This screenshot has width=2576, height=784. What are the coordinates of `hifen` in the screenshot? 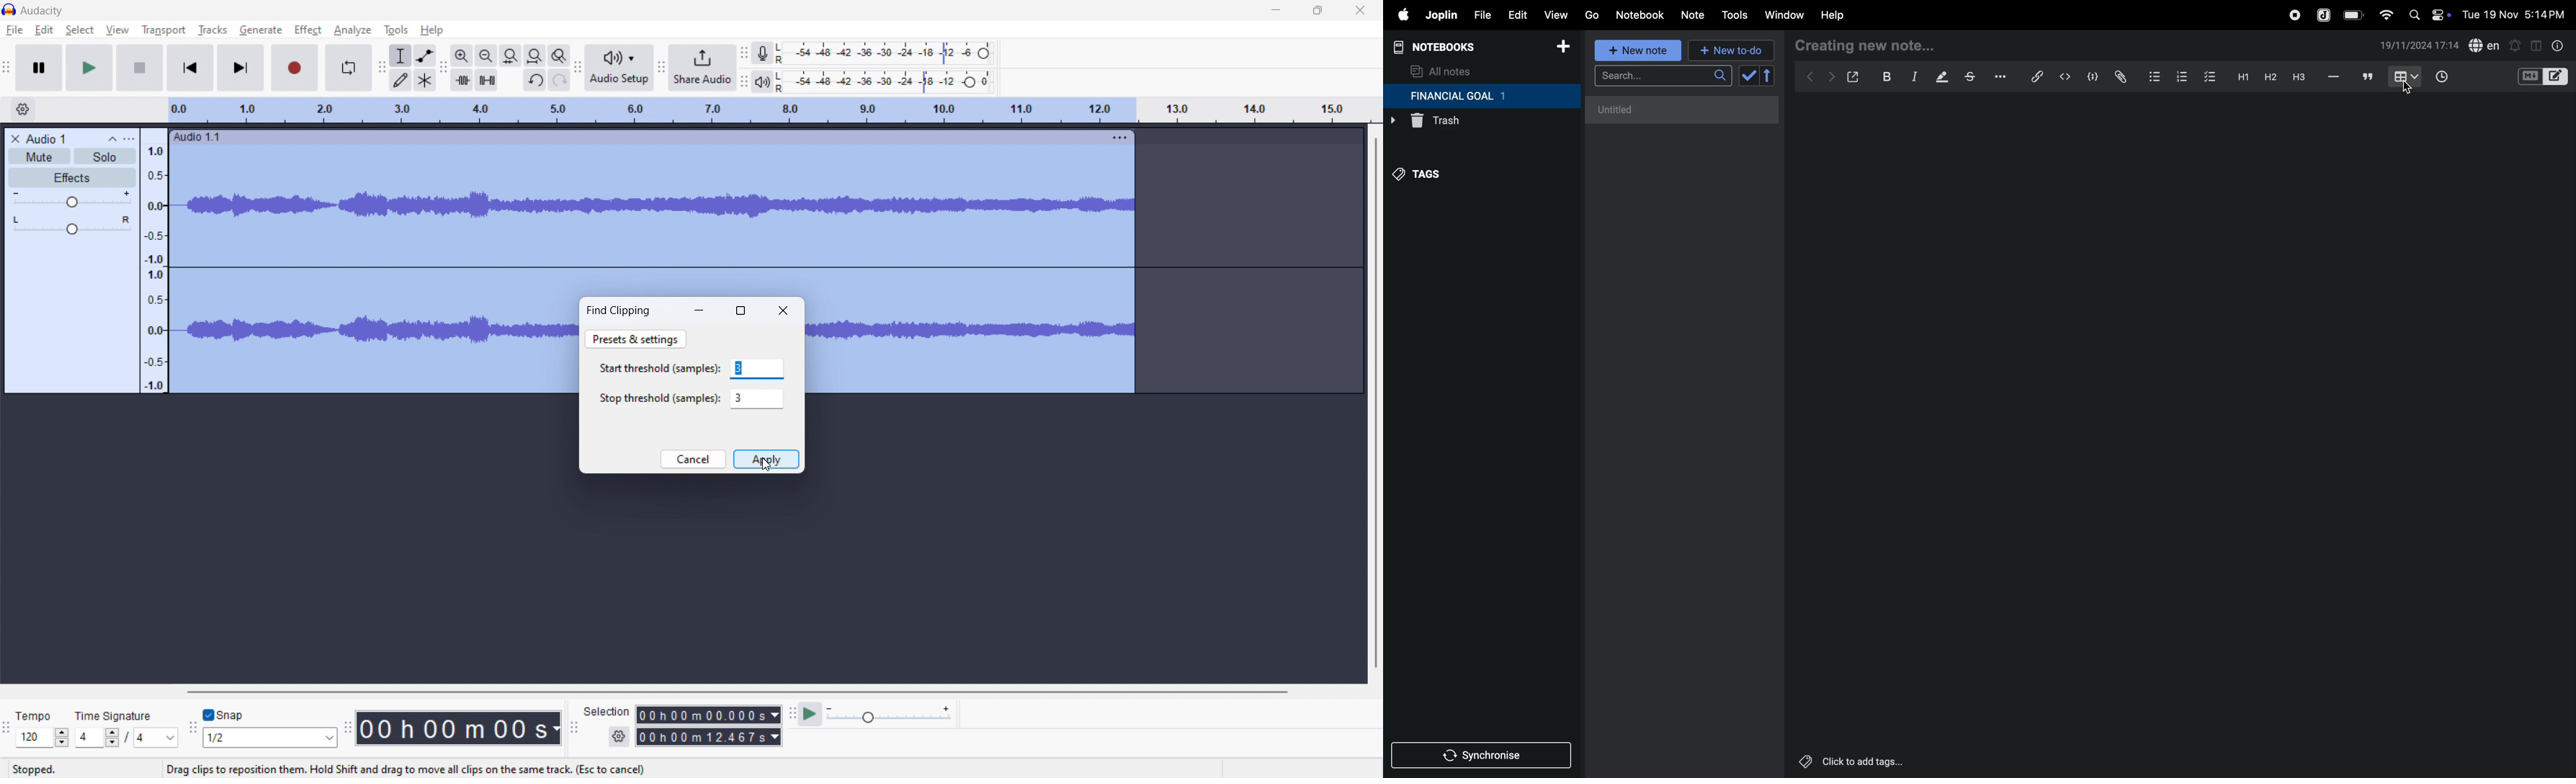 It's located at (2335, 76).